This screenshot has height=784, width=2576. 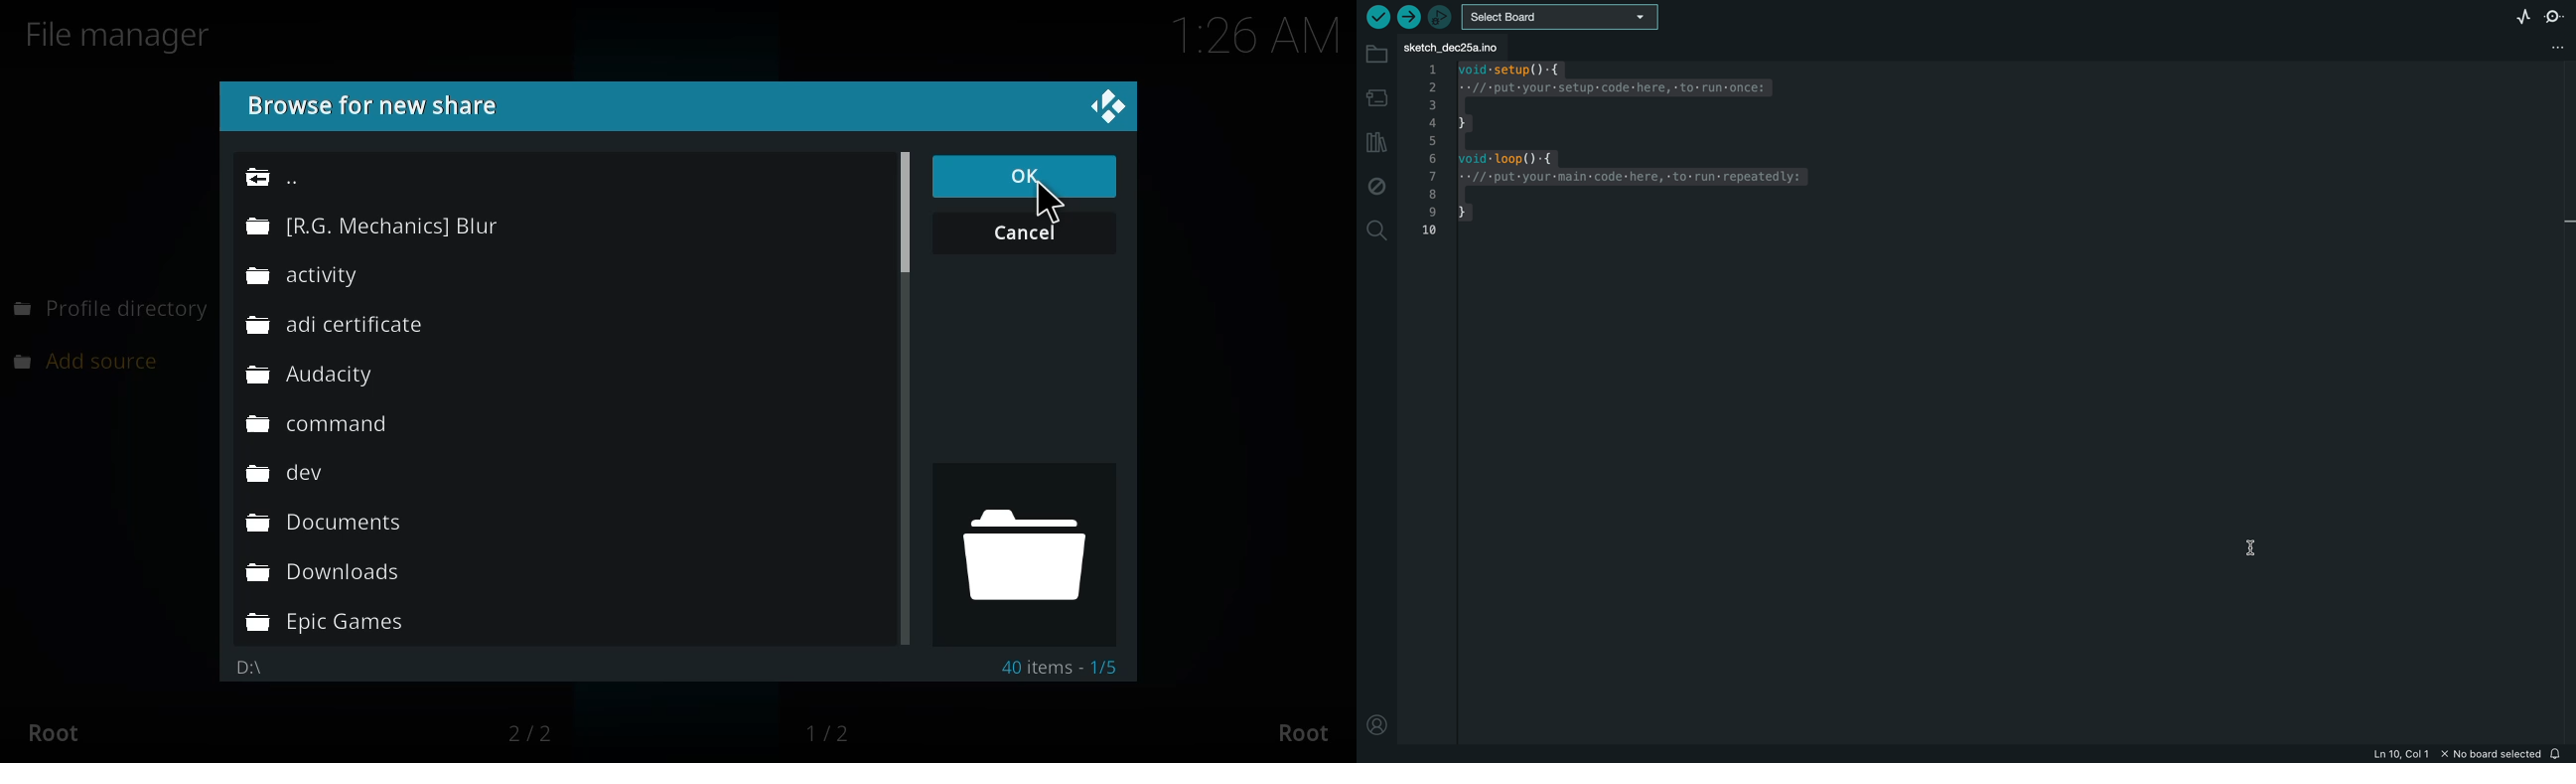 What do you see at coordinates (1299, 730) in the screenshot?
I see `root` at bounding box center [1299, 730].